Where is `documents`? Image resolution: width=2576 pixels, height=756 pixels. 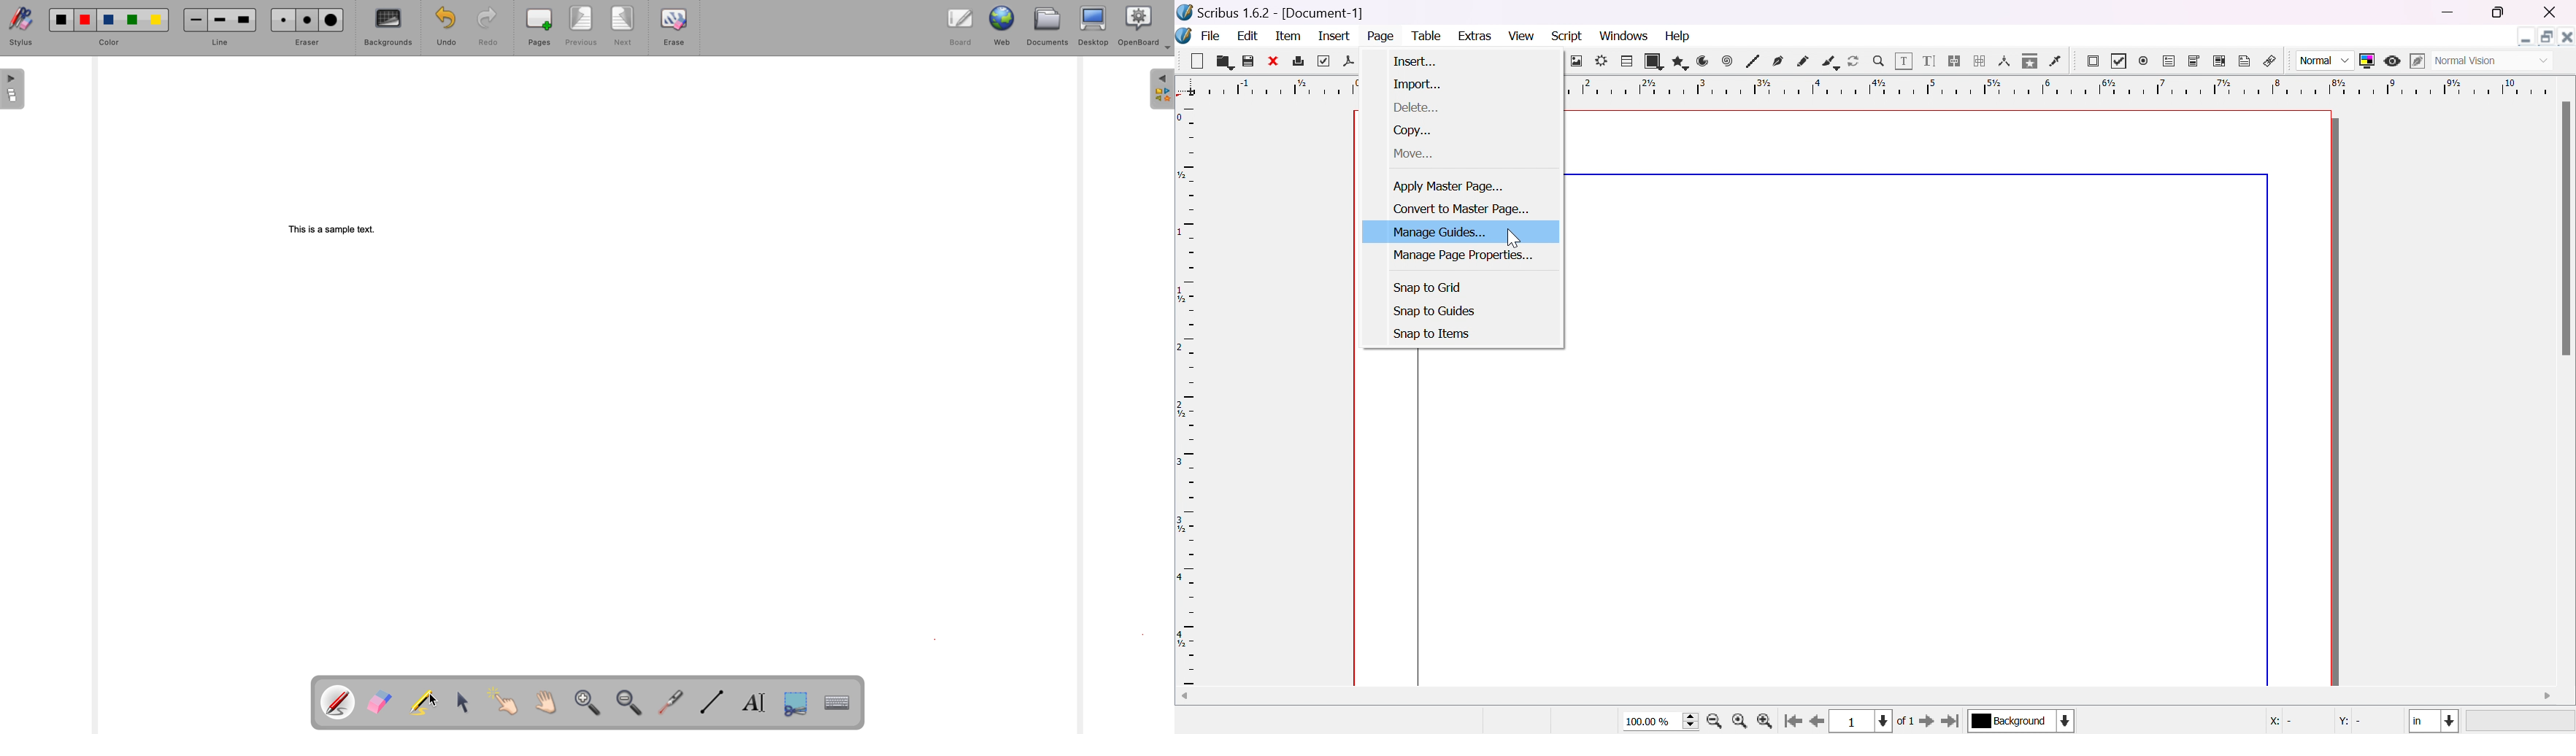 documents is located at coordinates (1048, 28).